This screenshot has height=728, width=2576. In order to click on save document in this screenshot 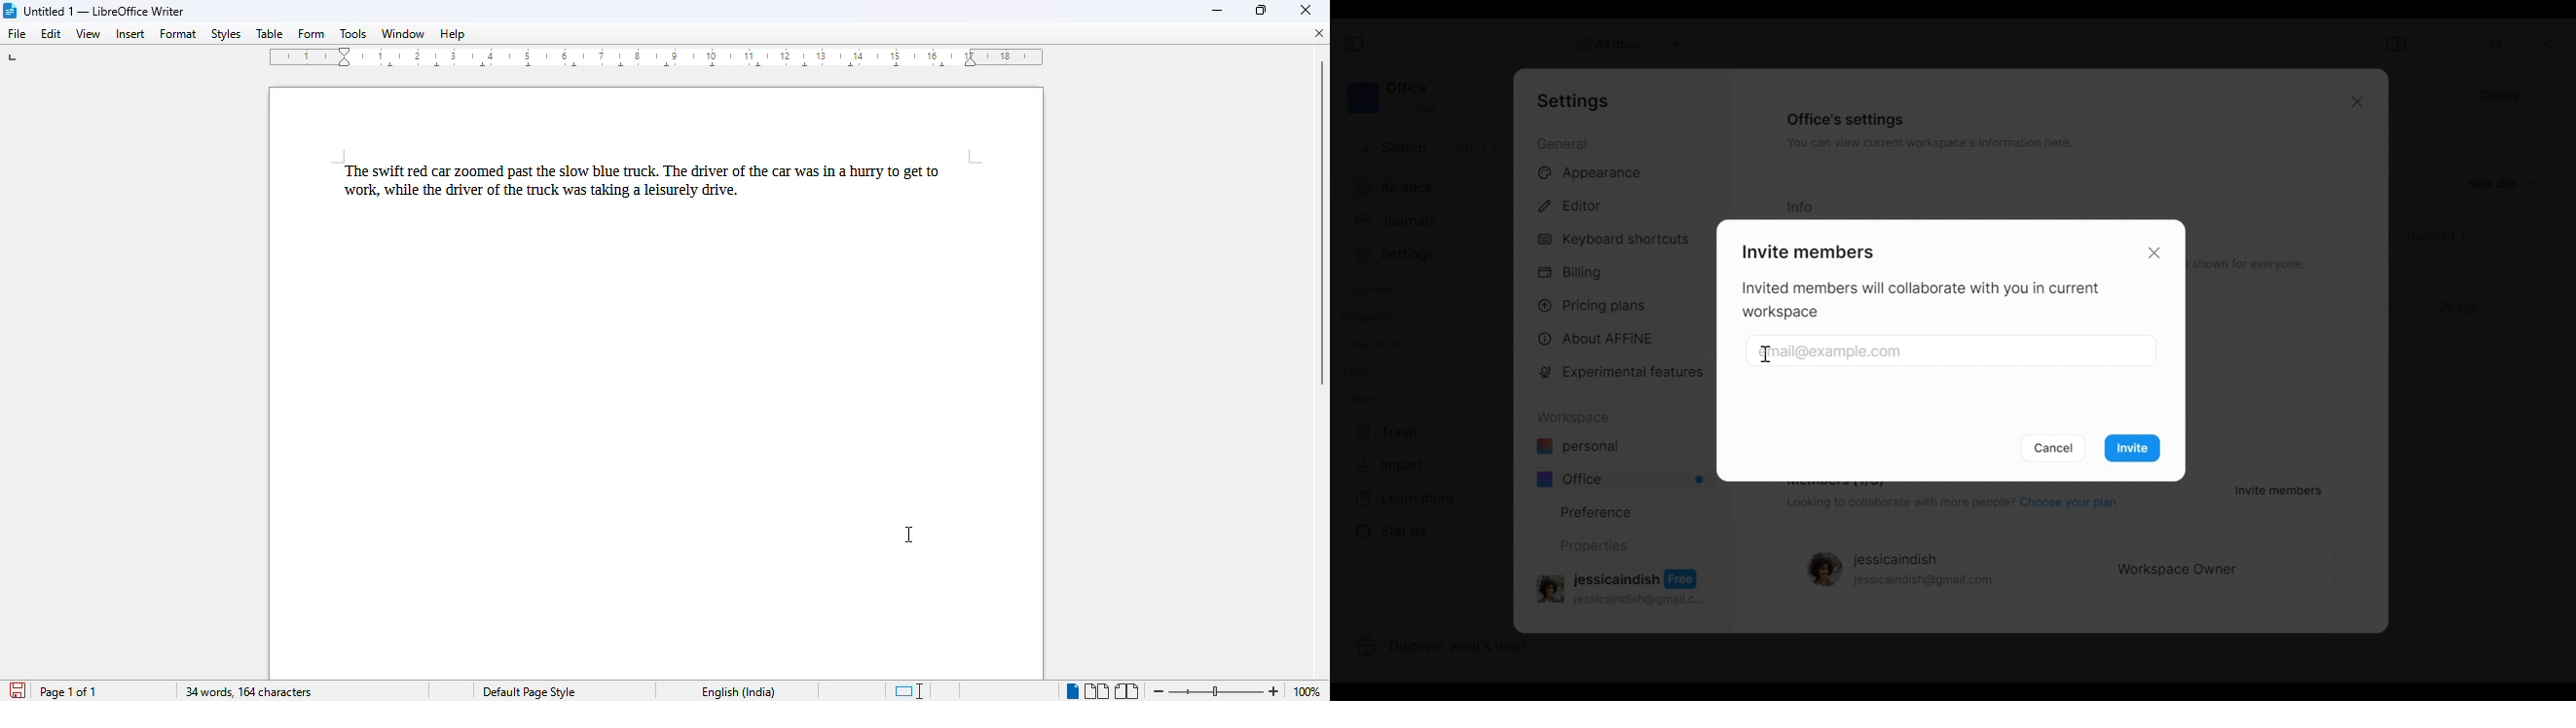, I will do `click(16, 690)`.